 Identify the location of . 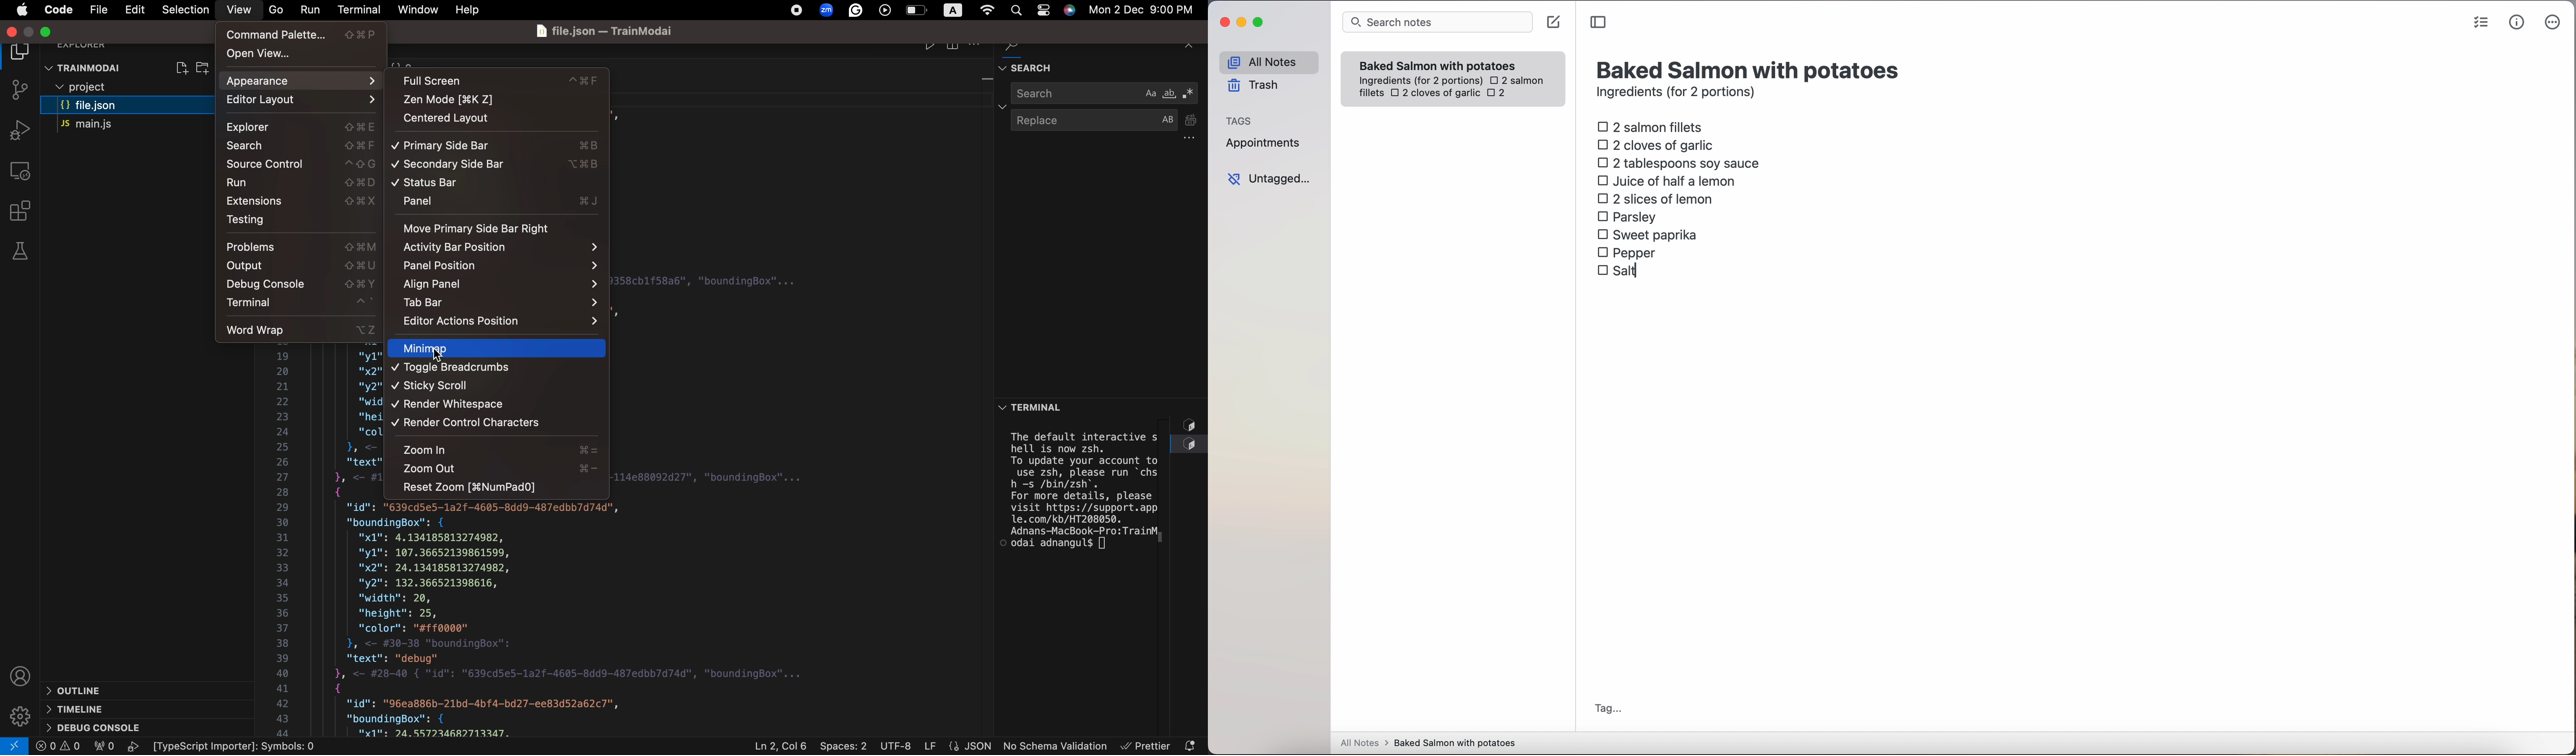
(305, 219).